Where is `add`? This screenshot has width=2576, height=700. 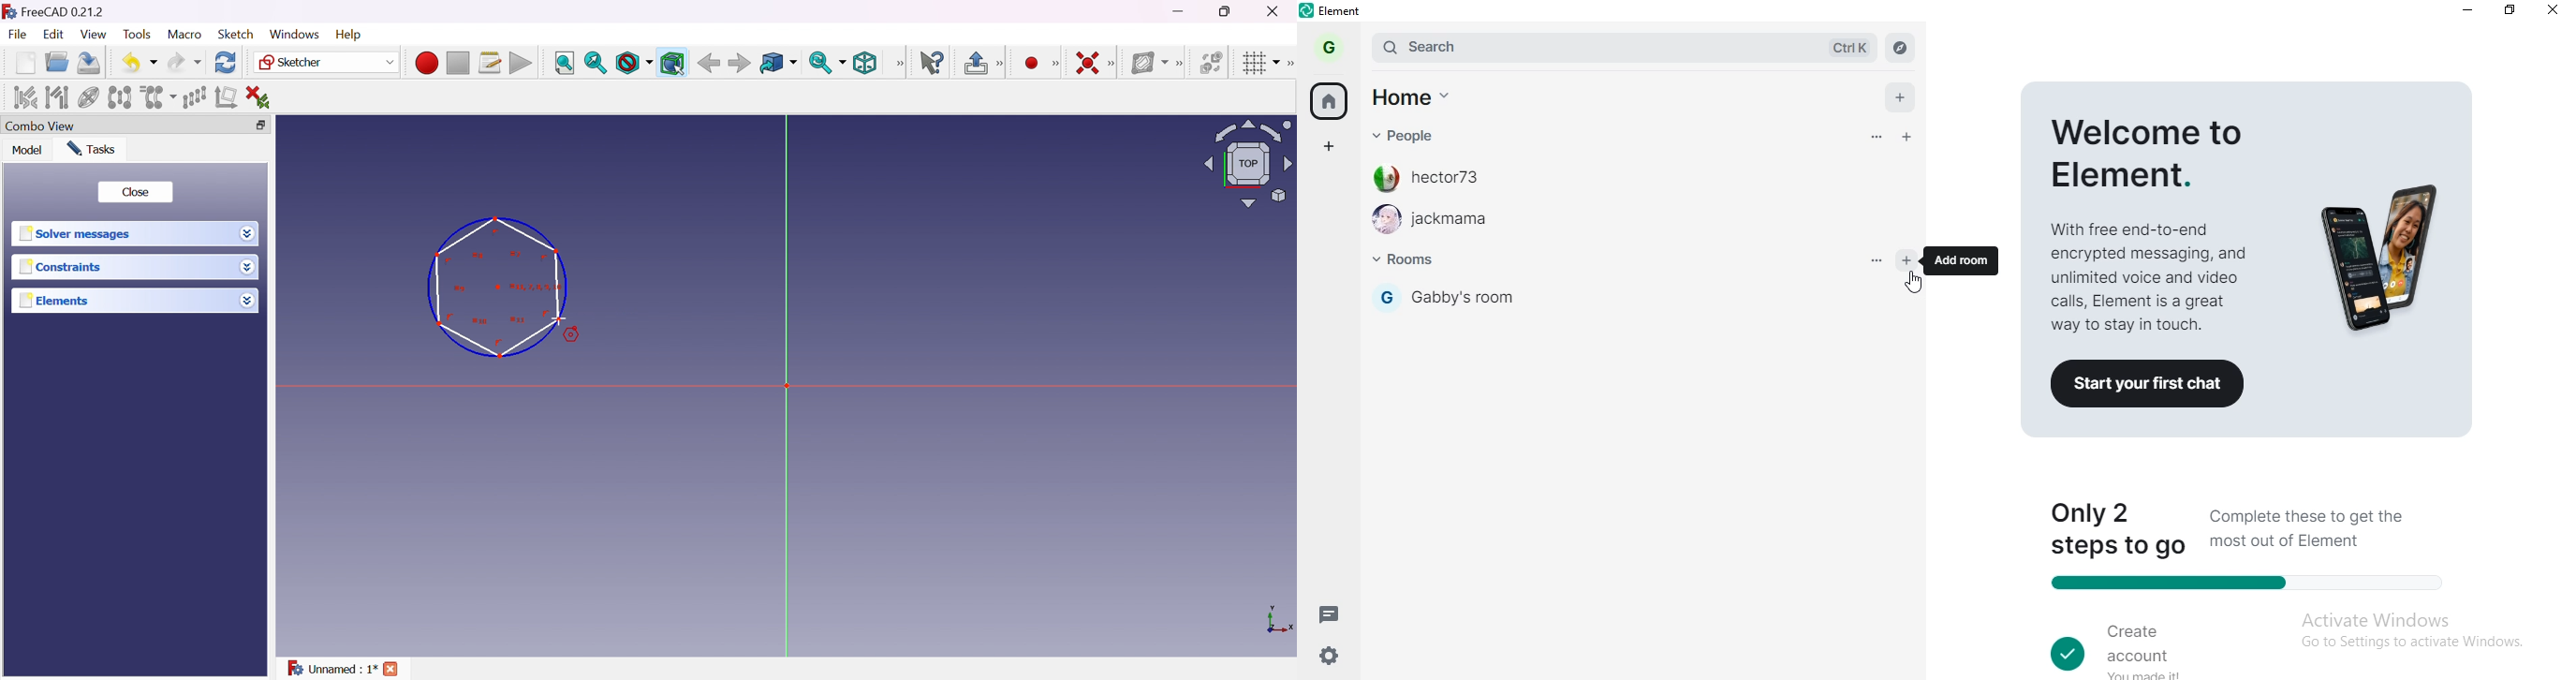 add is located at coordinates (1897, 94).